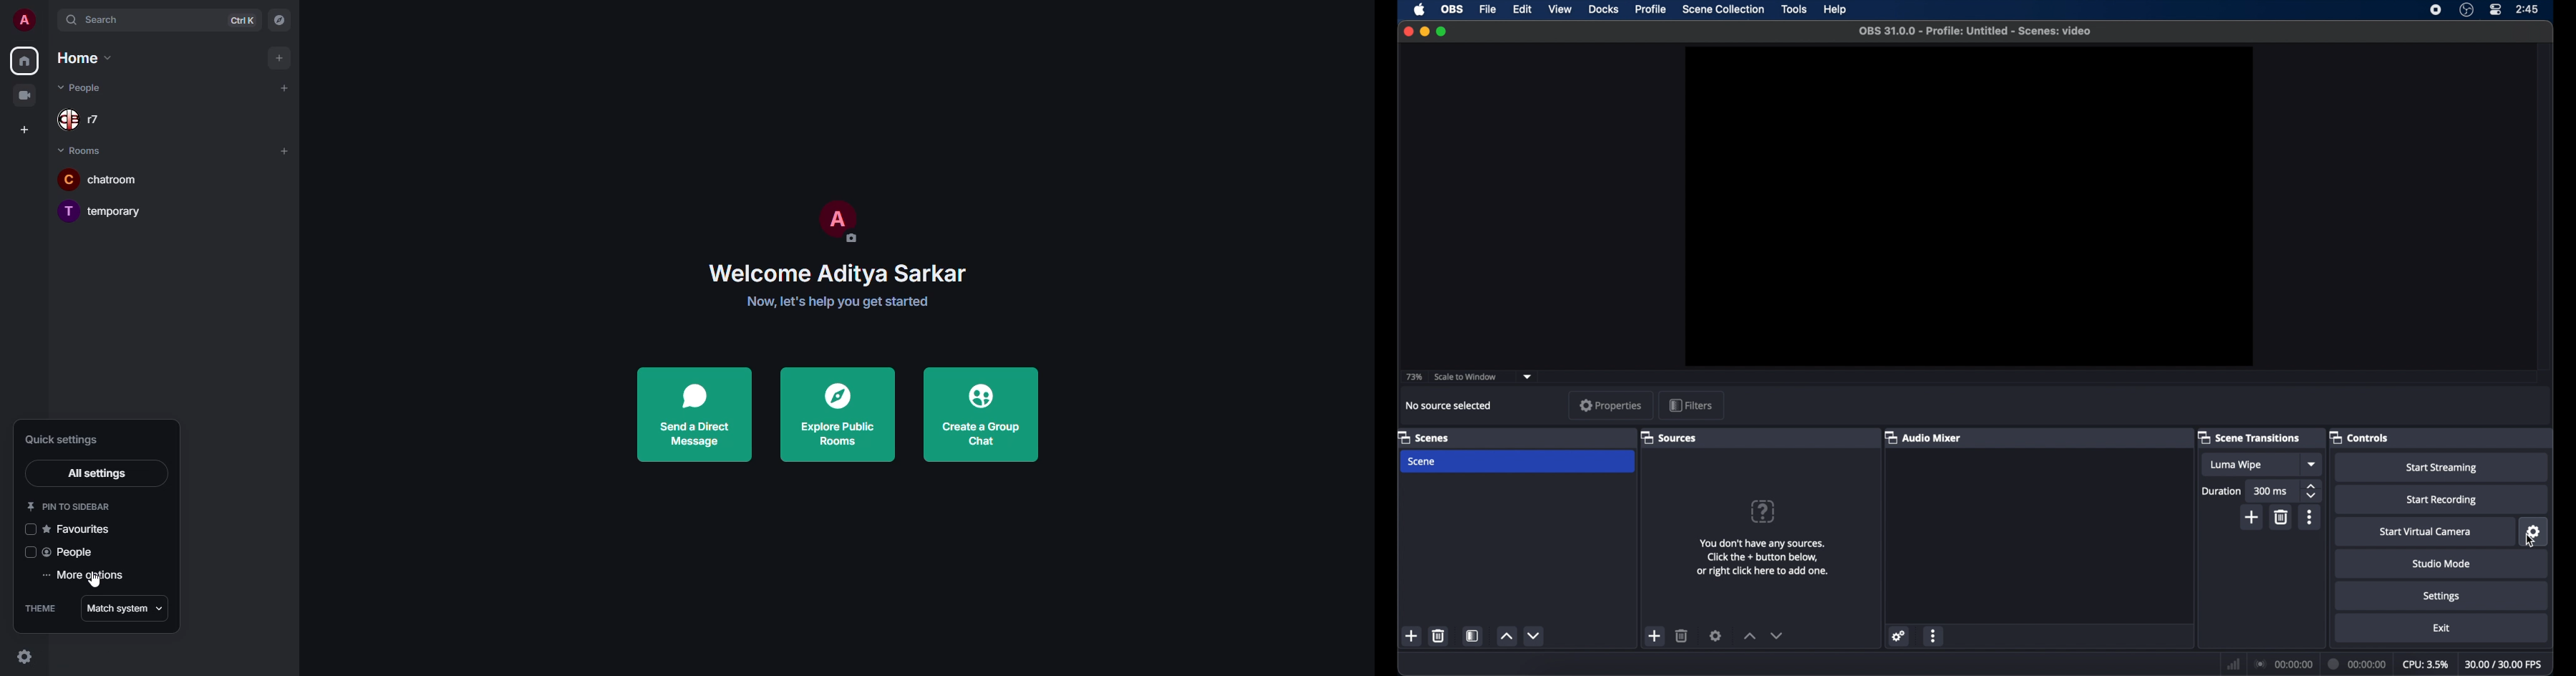 The width and height of the screenshot is (2576, 700). Describe the element at coordinates (1560, 10) in the screenshot. I see `view` at that location.